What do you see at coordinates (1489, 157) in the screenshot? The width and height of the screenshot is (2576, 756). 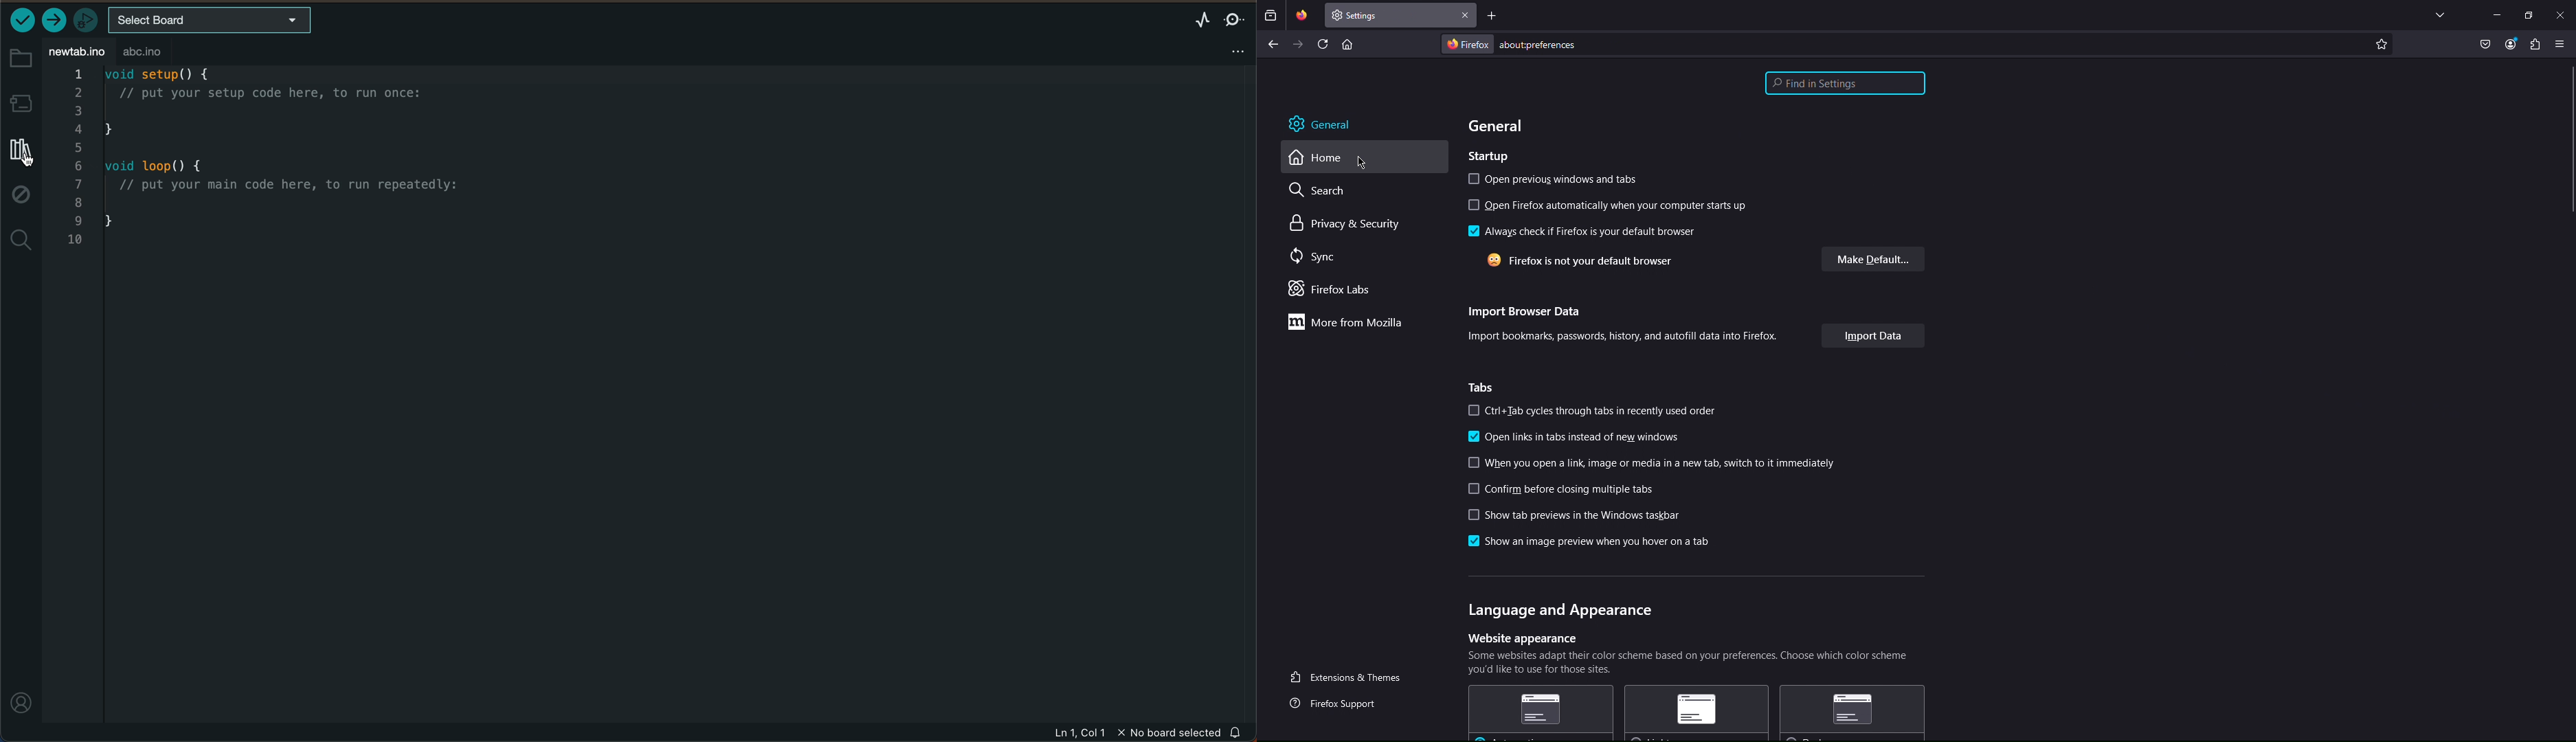 I see `Startup` at bounding box center [1489, 157].